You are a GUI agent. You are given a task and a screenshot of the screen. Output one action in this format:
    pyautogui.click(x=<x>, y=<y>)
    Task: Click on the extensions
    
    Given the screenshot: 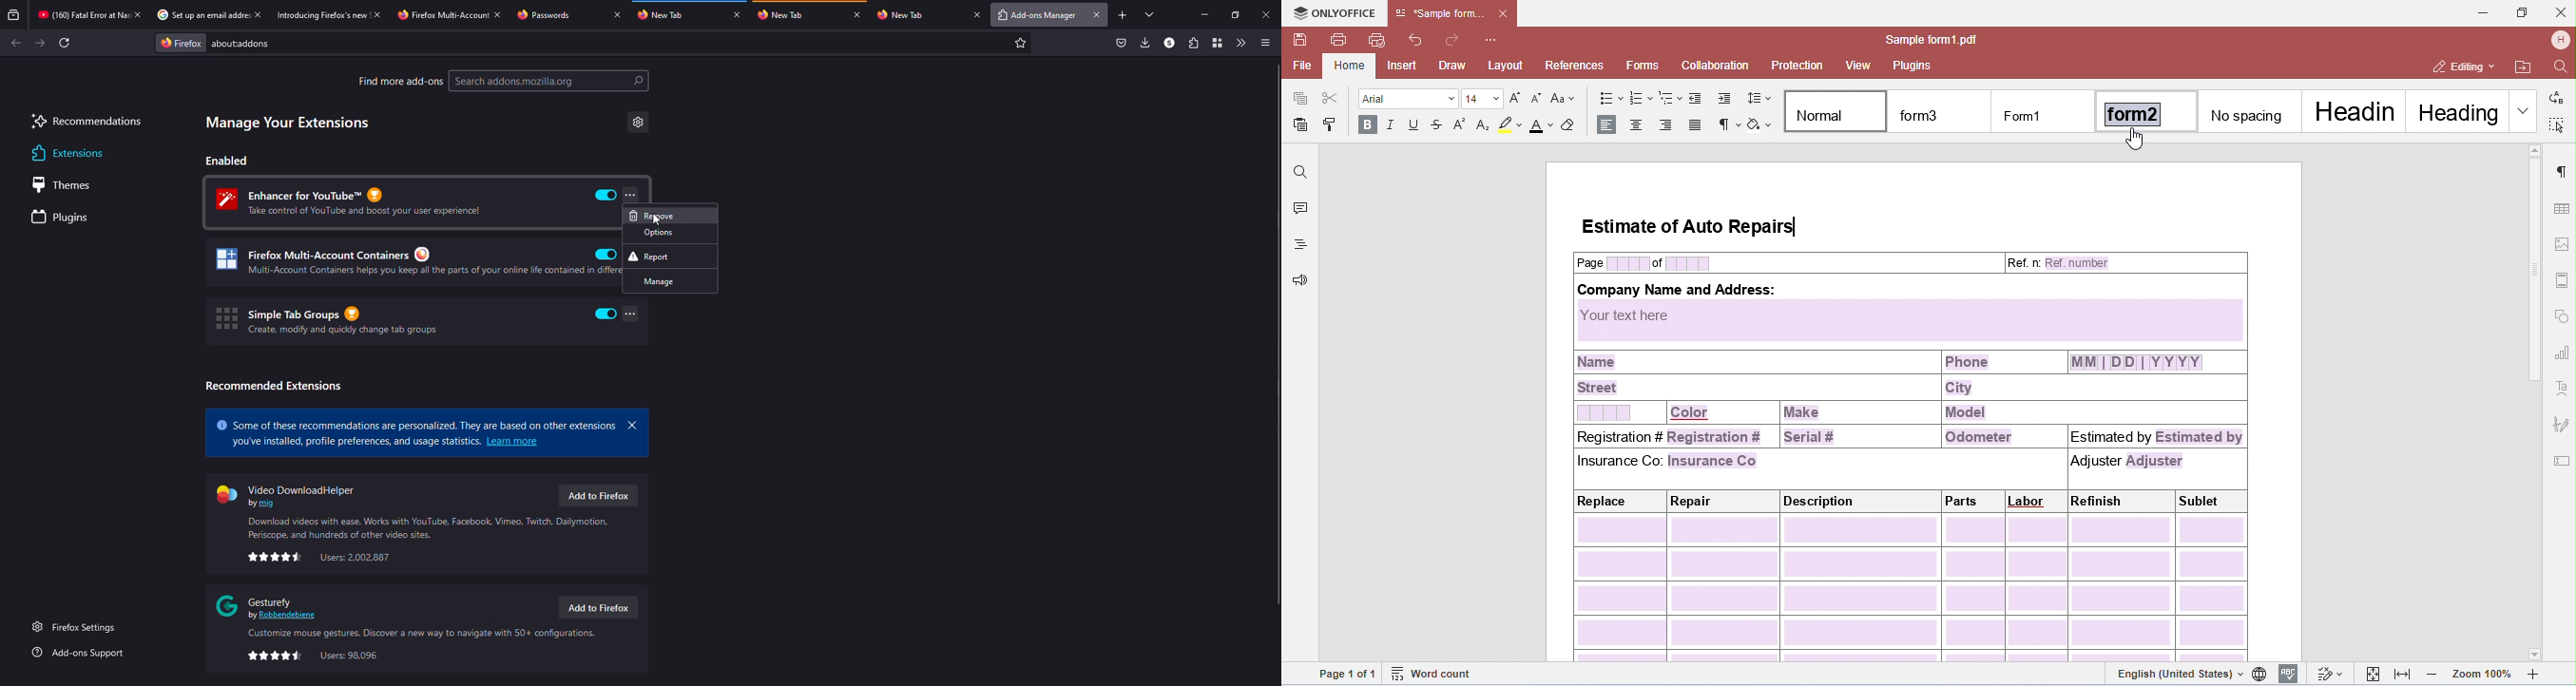 What is the action you would take?
    pyautogui.click(x=1192, y=43)
    